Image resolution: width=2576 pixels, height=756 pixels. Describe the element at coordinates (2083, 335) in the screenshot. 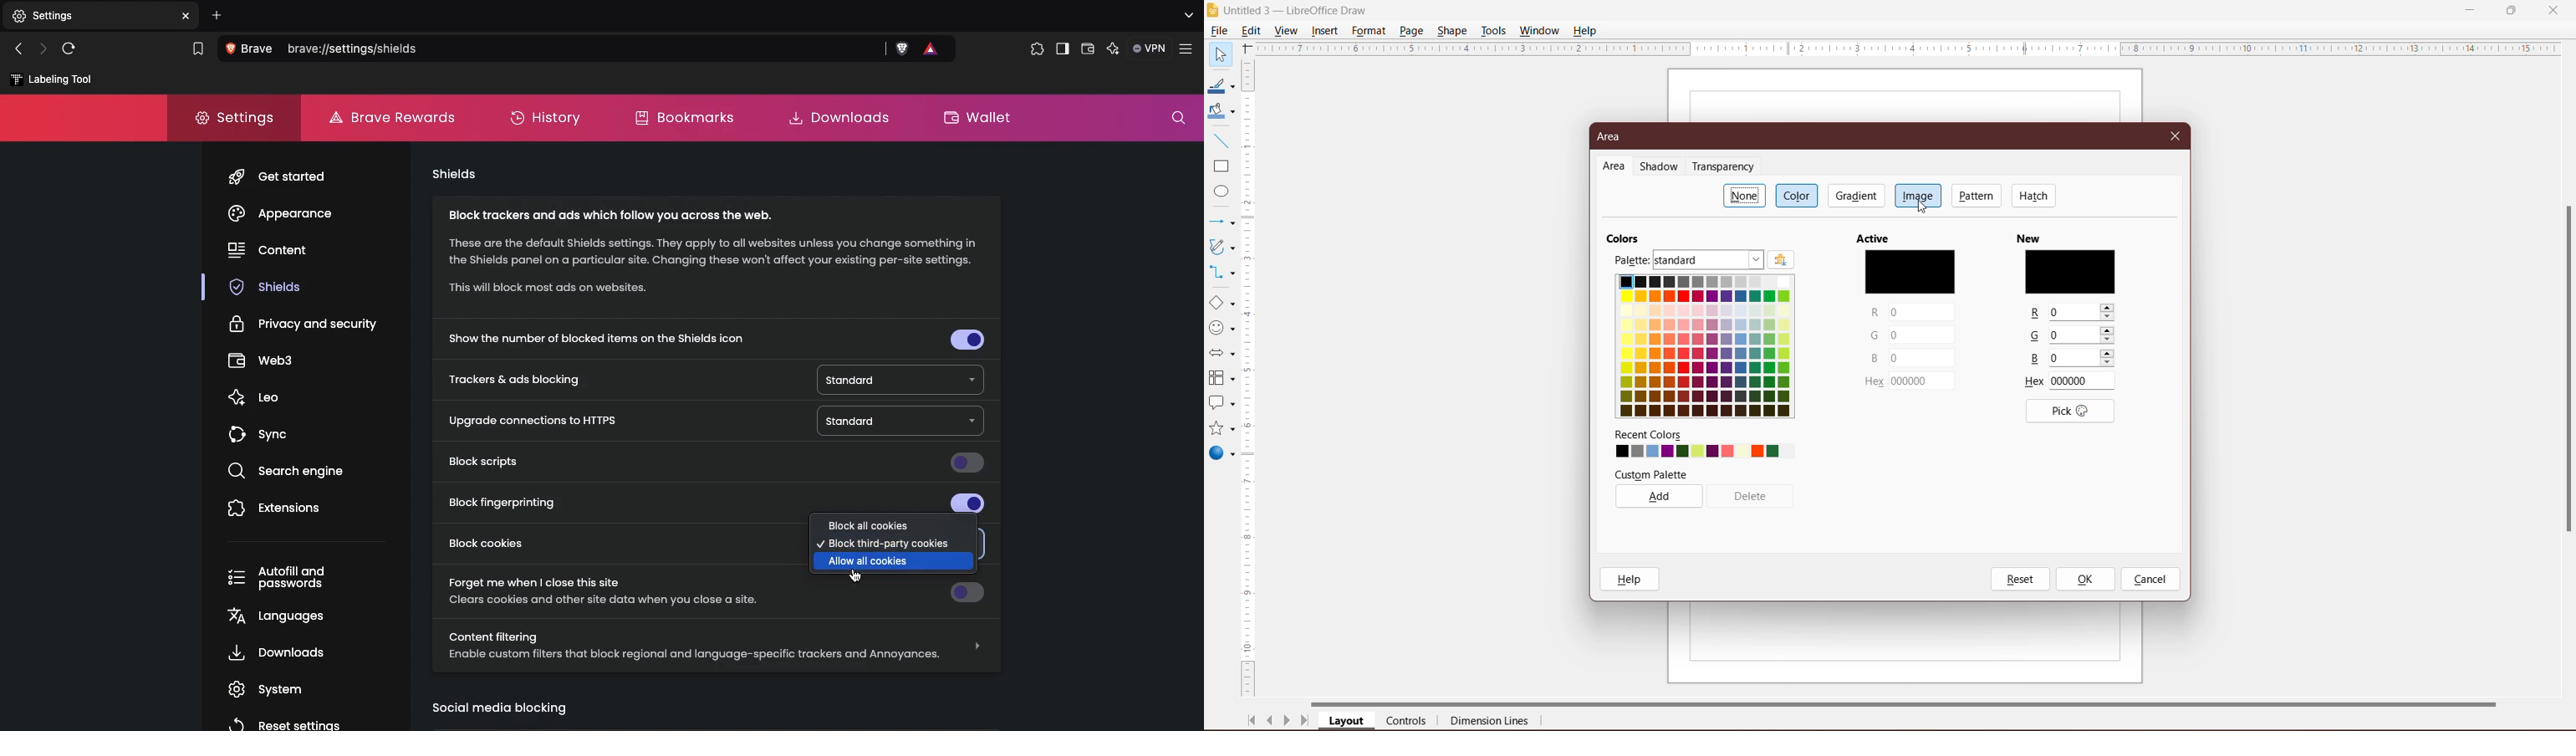

I see `0` at that location.